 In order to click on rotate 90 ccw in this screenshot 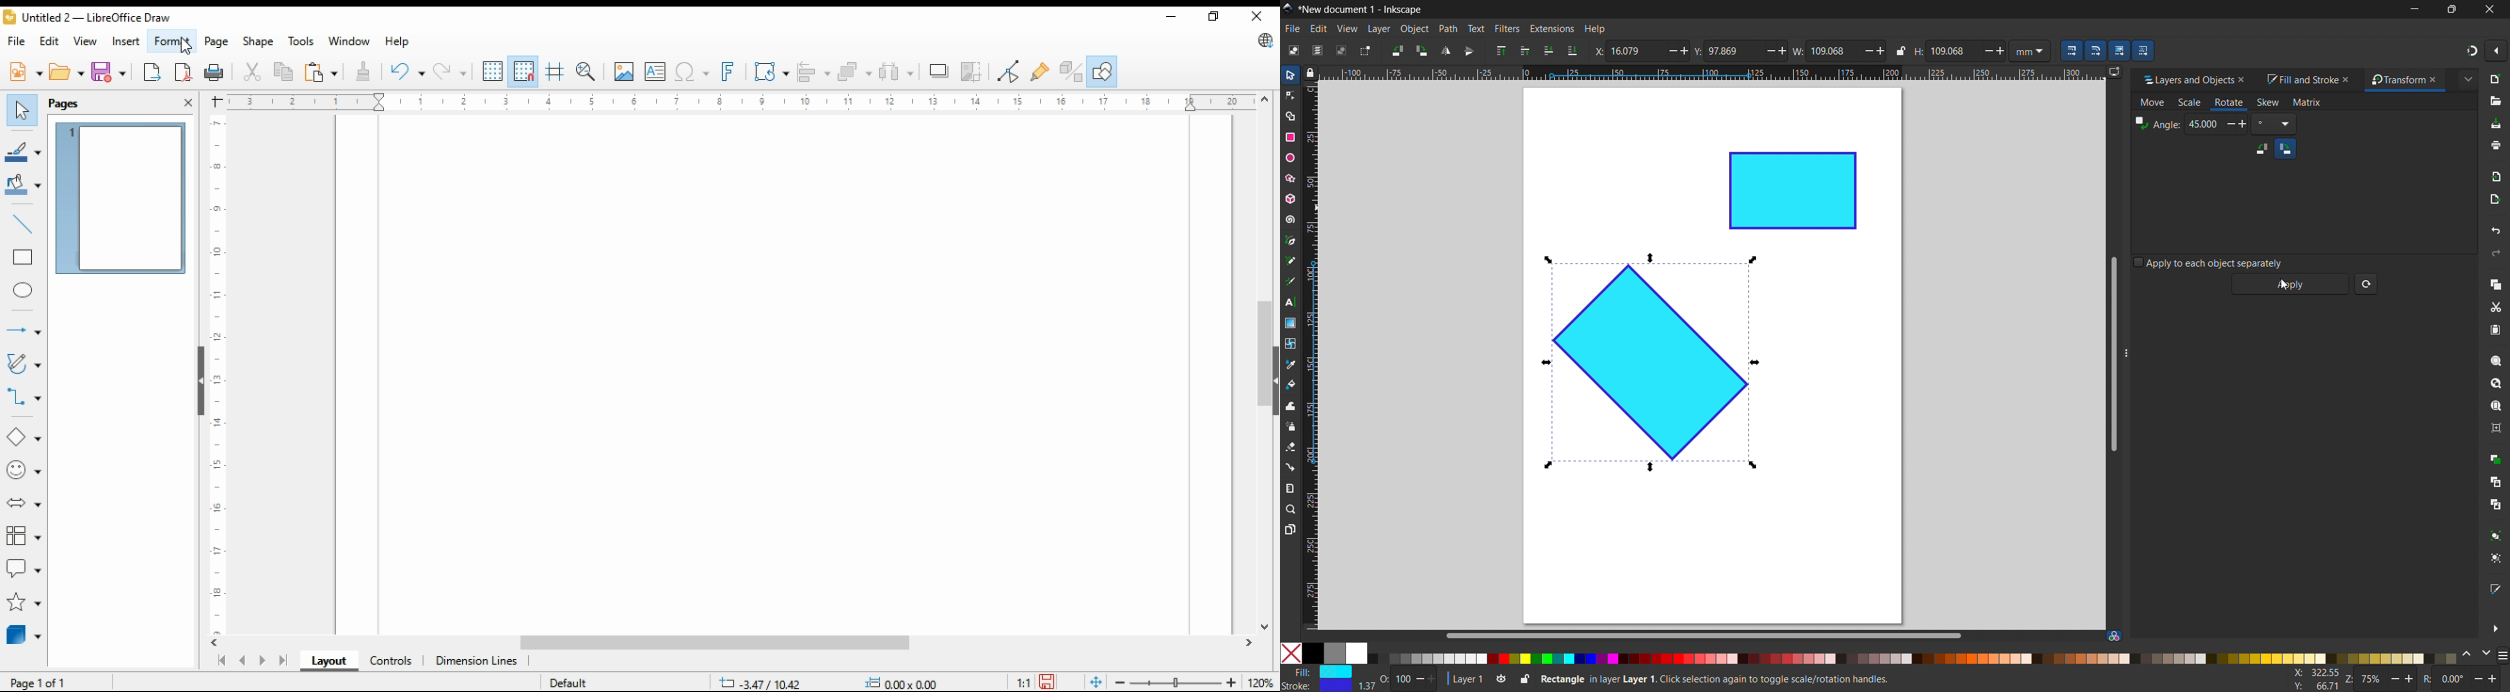, I will do `click(1396, 50)`.